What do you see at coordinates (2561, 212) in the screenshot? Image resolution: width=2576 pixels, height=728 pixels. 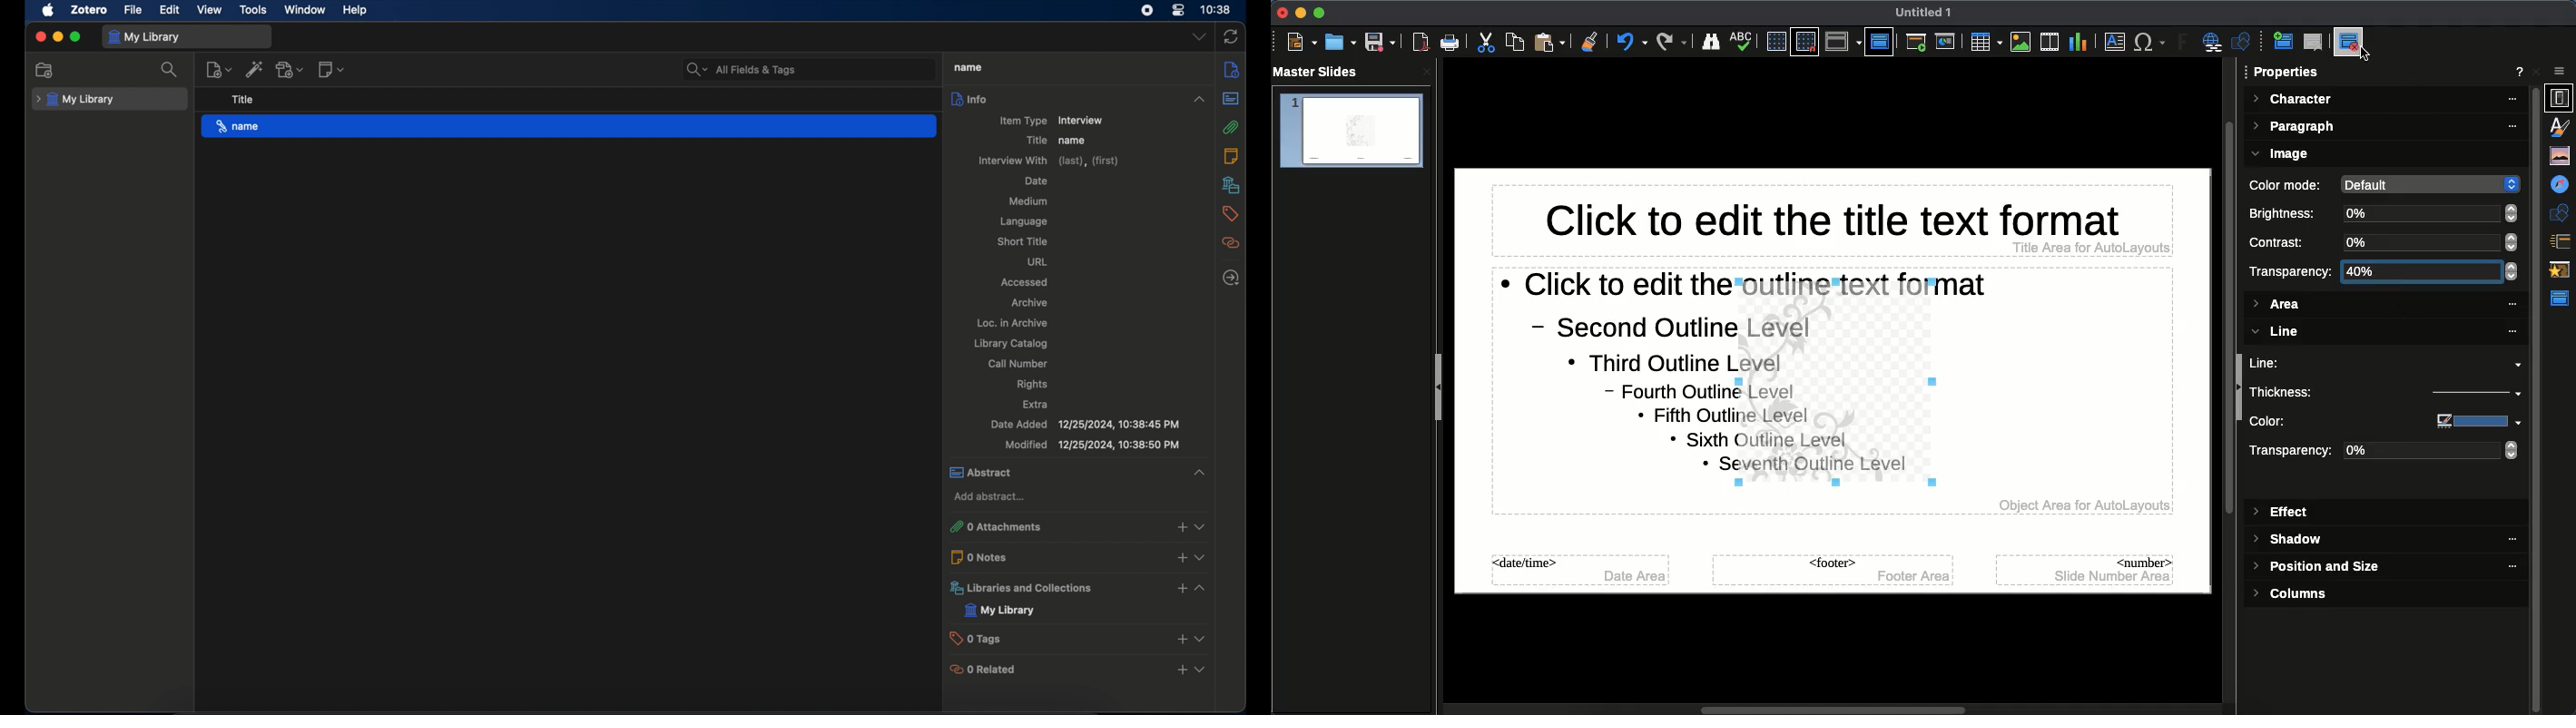 I see `Shapes` at bounding box center [2561, 212].